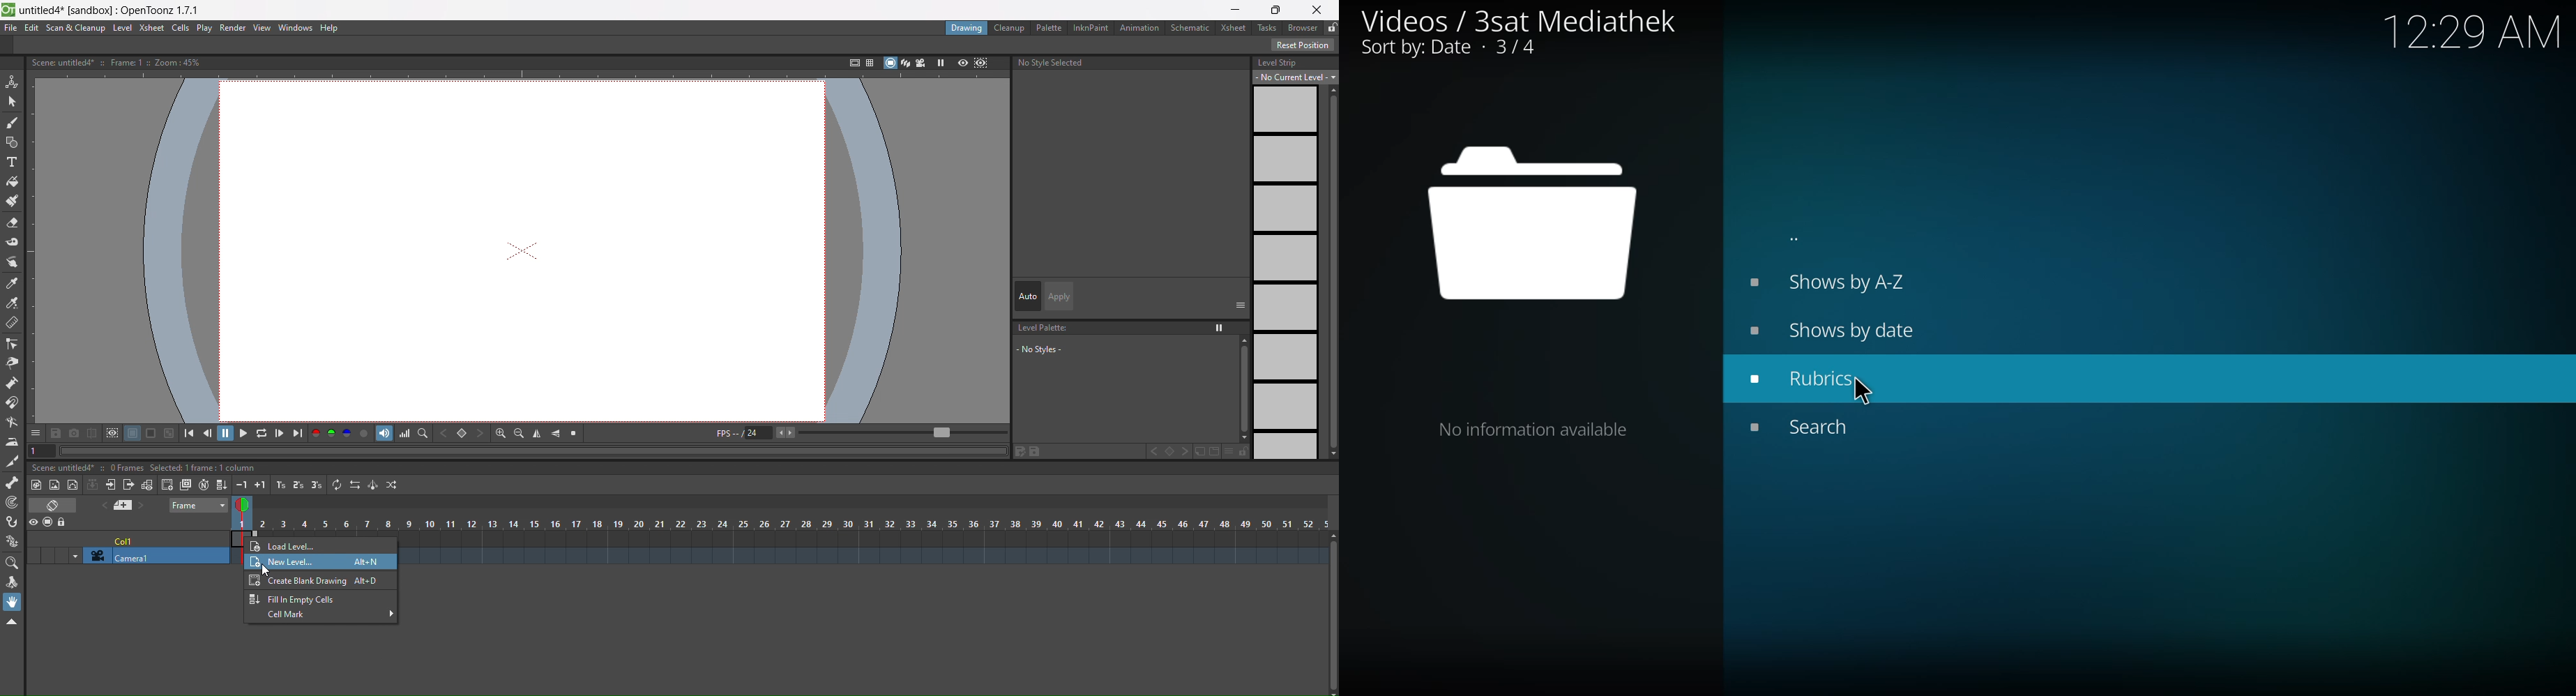 The height and width of the screenshot is (700, 2576). I want to click on cursor, so click(1861, 391).